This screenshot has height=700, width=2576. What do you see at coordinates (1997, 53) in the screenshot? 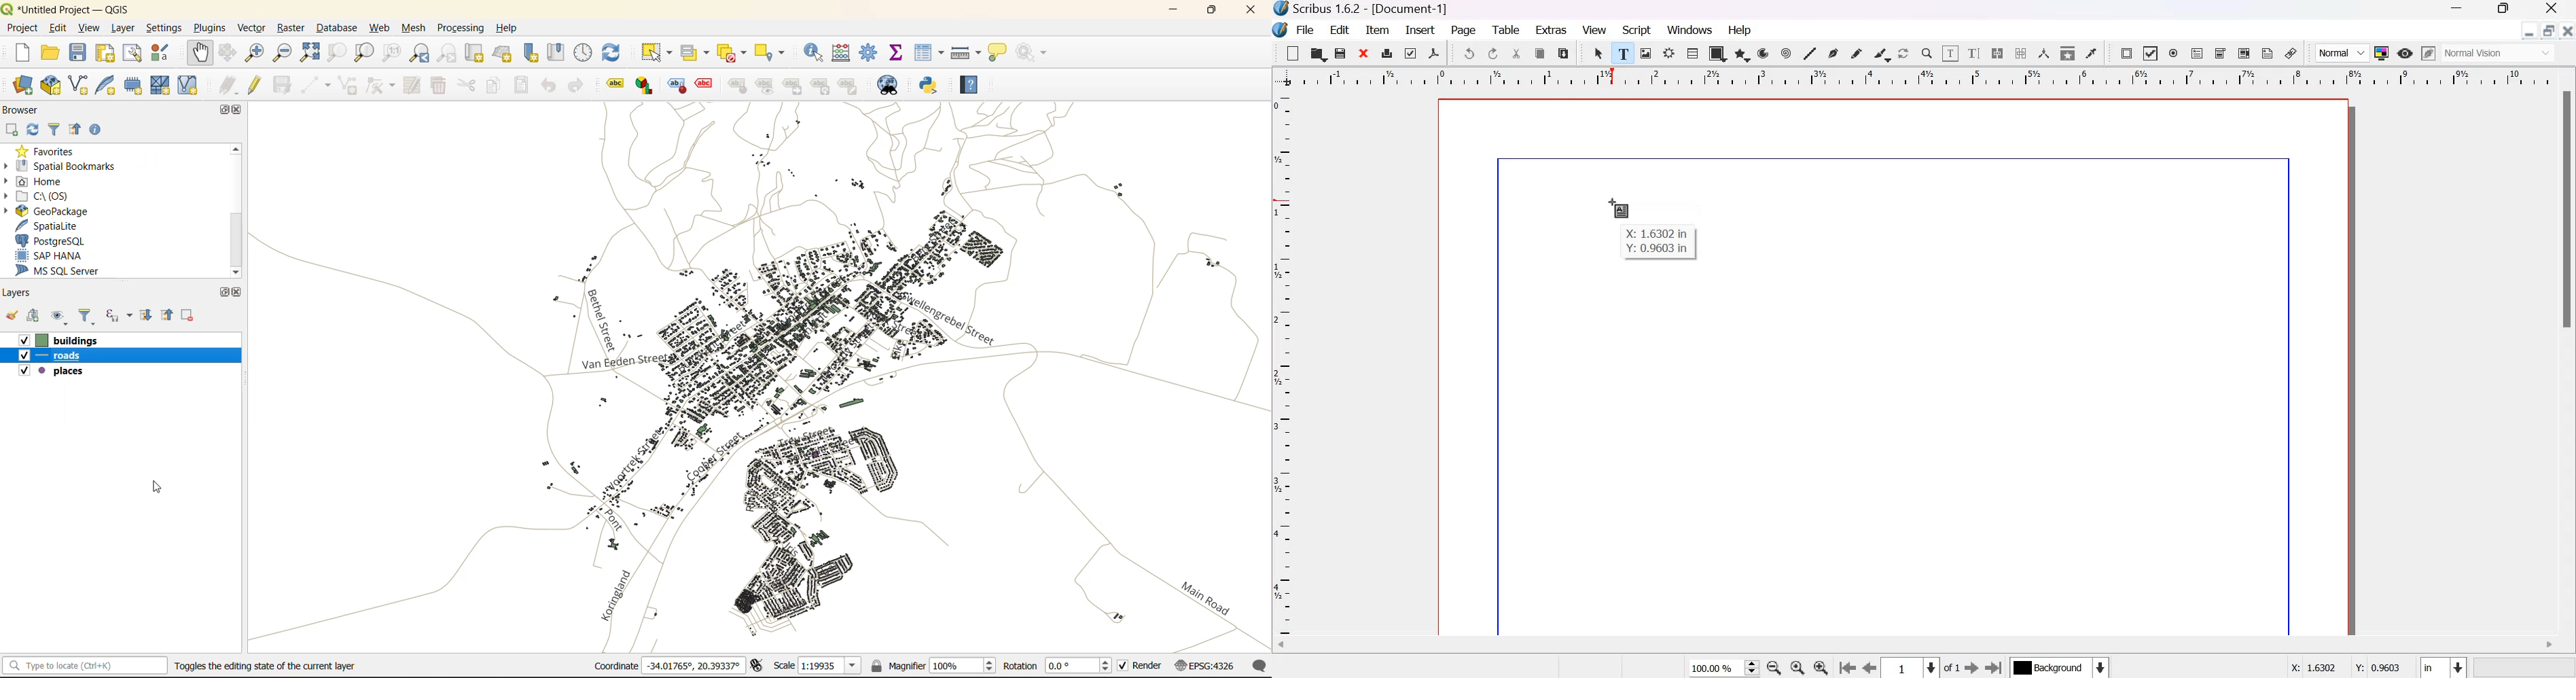
I see `Link text frames` at bounding box center [1997, 53].